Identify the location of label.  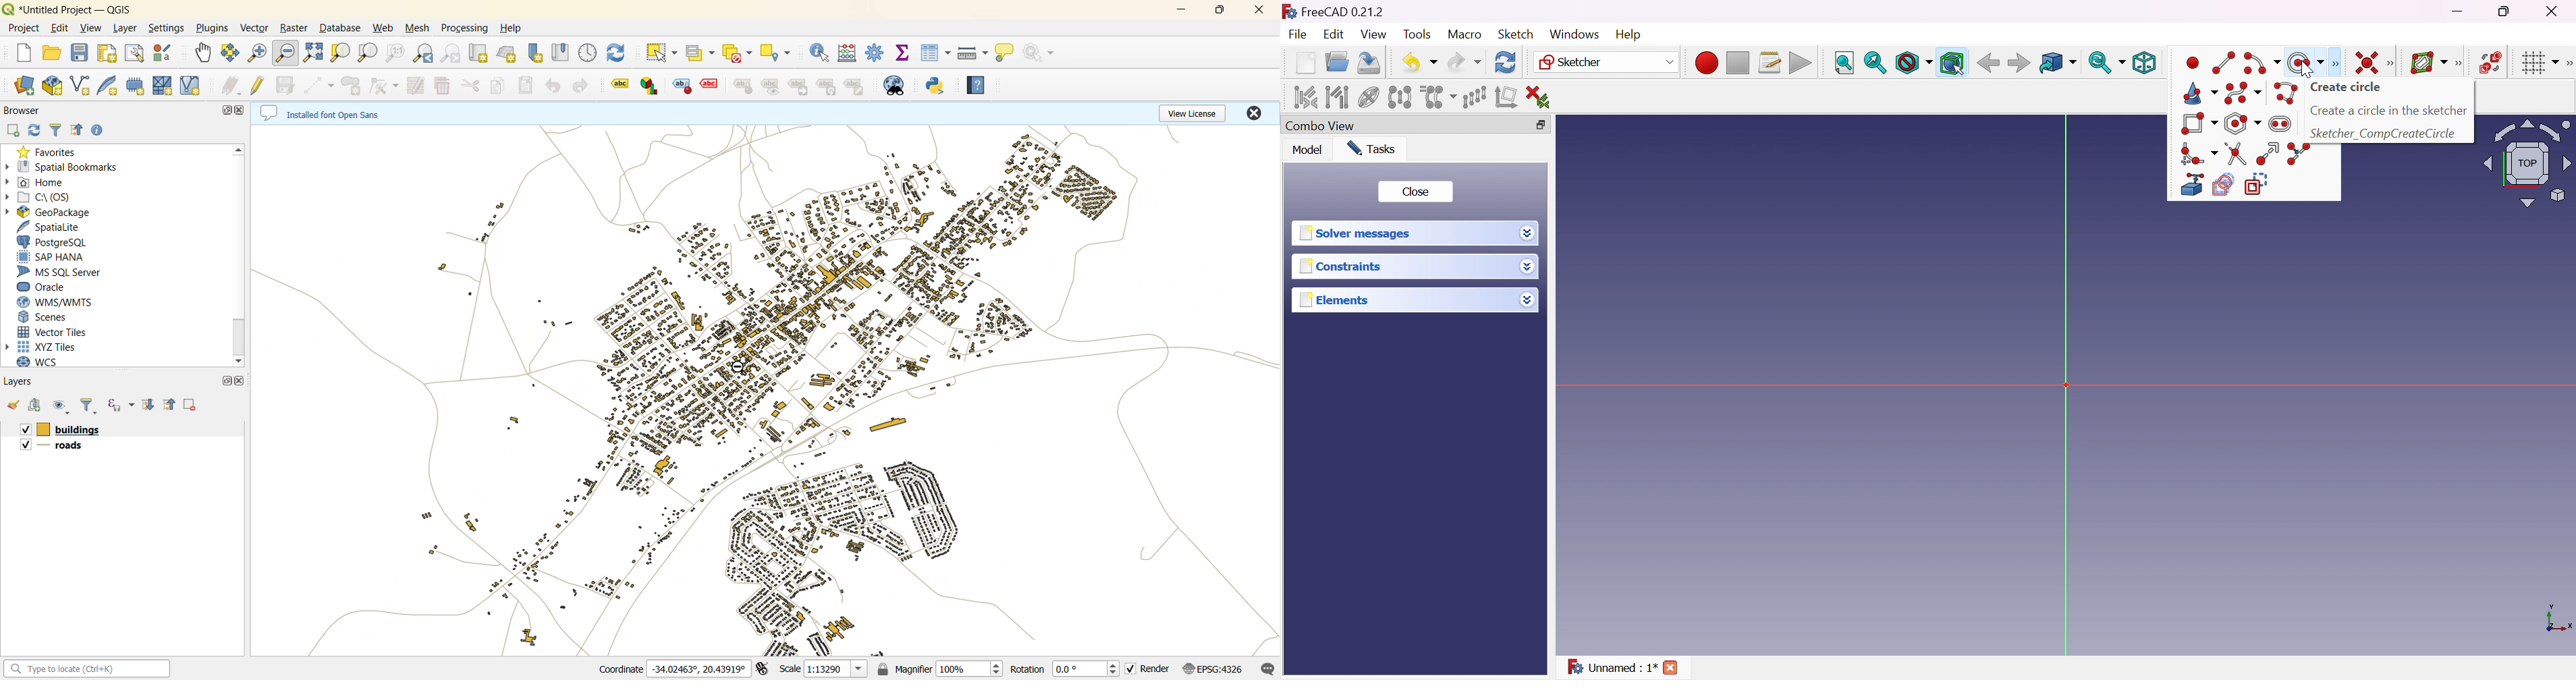
(827, 87).